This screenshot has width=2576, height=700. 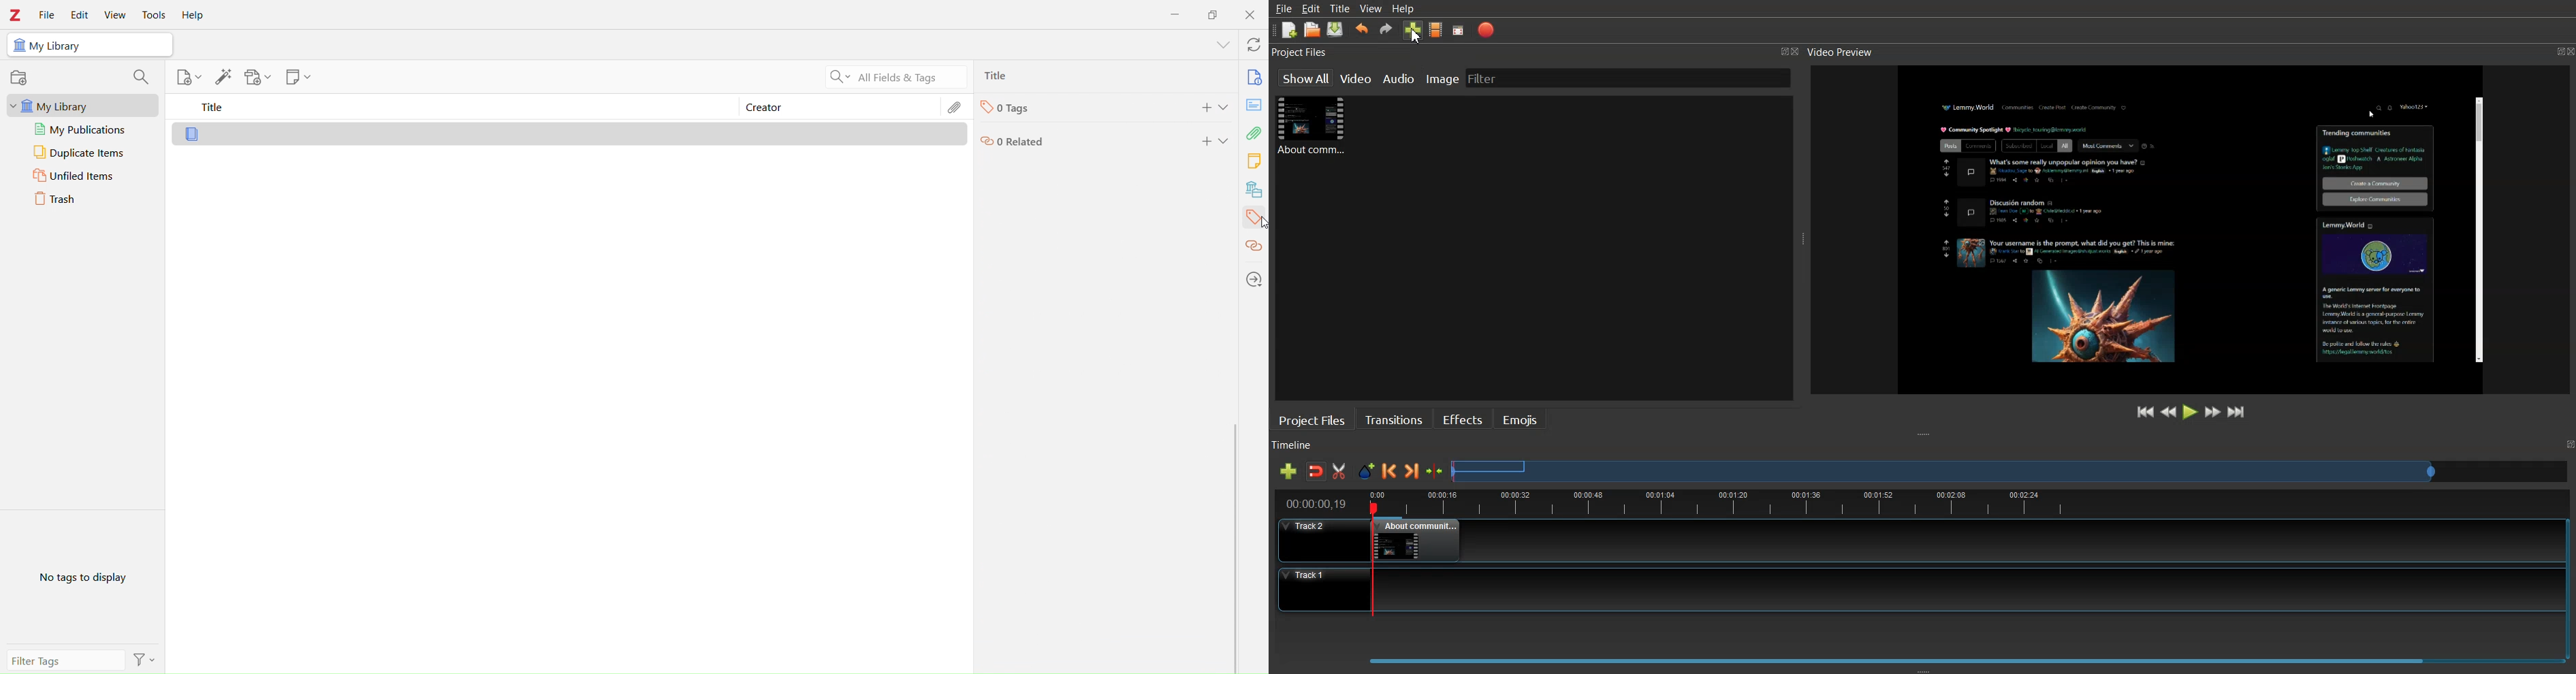 I want to click on Edit, so click(x=78, y=12).